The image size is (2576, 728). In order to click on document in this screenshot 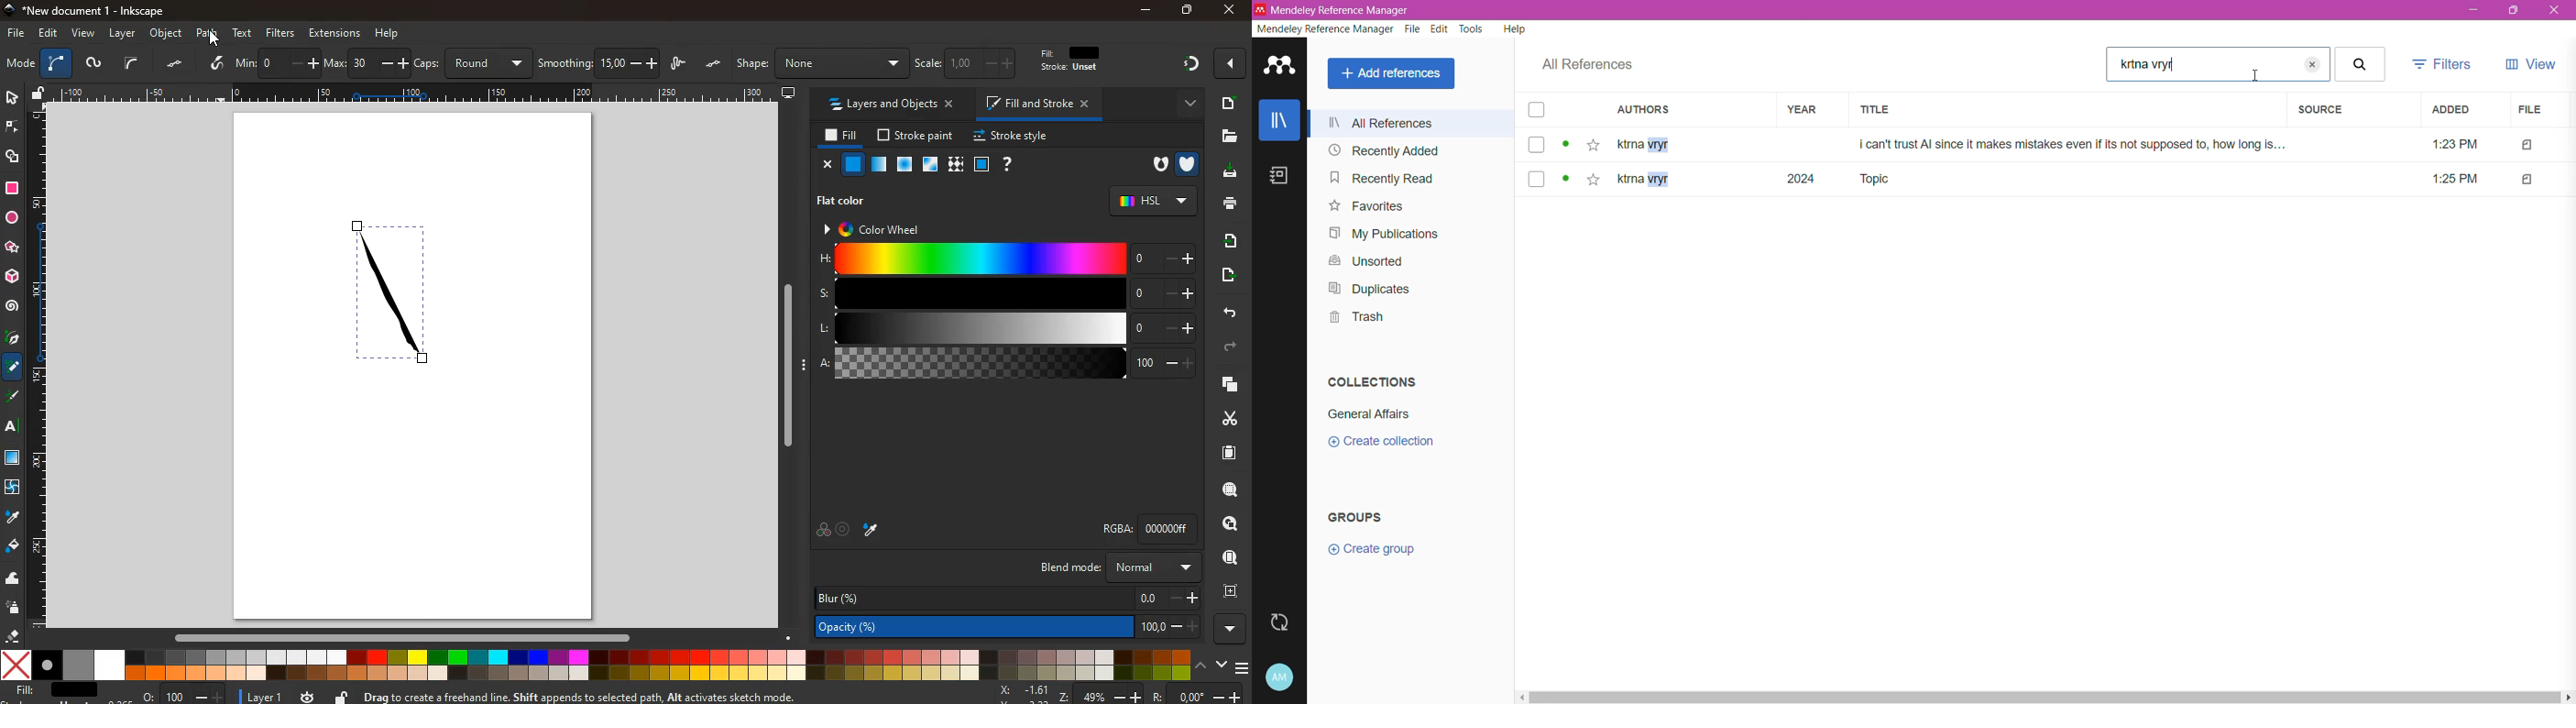, I will do `click(1231, 452)`.